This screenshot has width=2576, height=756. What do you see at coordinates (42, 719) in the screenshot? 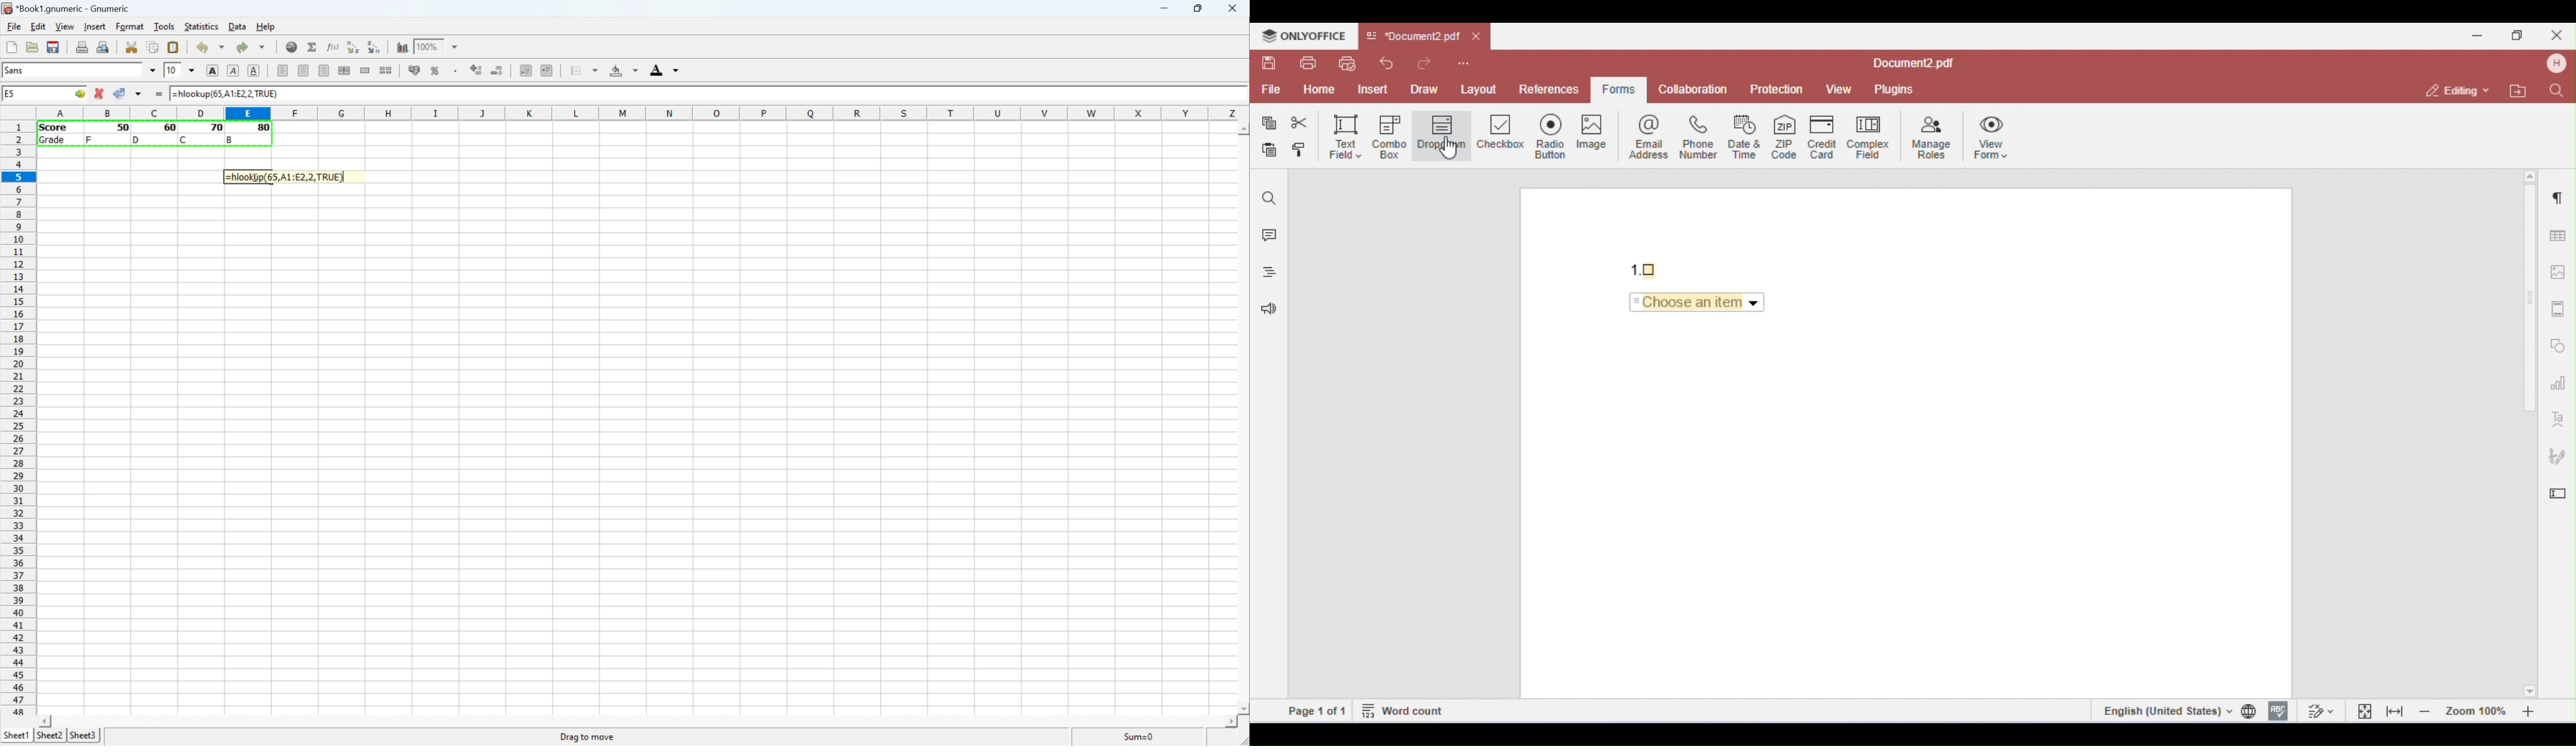
I see `Scroll Left` at bounding box center [42, 719].